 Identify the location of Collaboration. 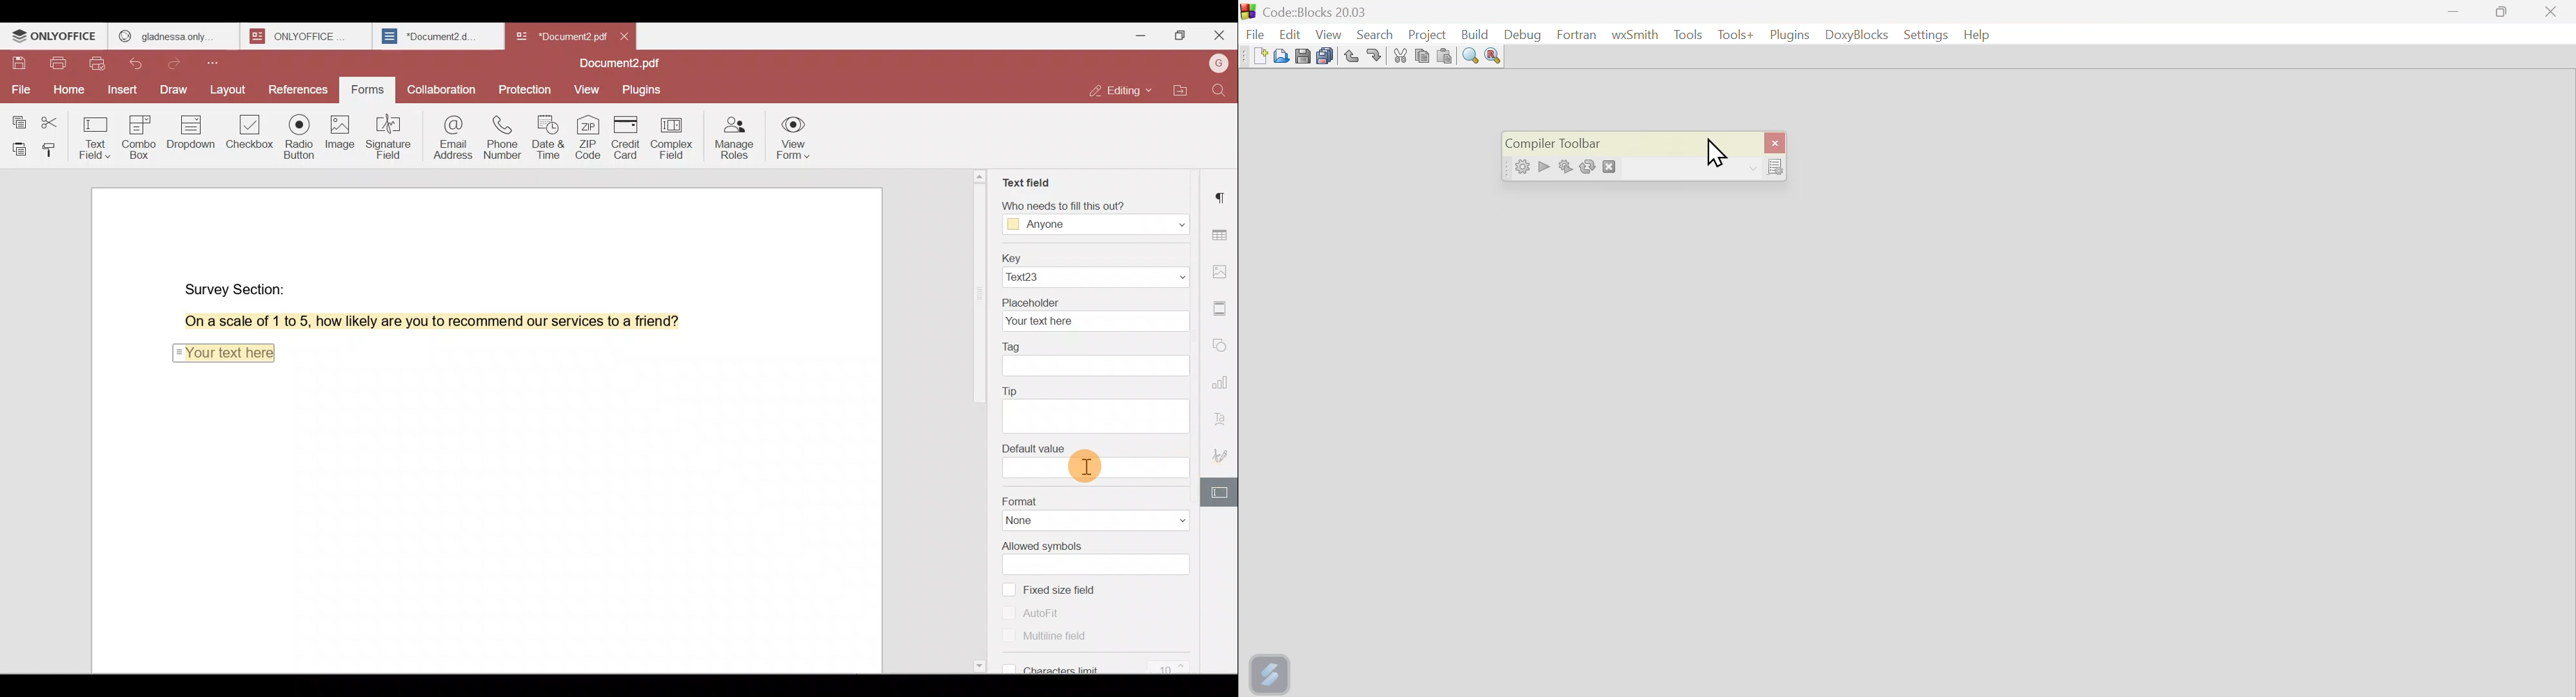
(440, 88).